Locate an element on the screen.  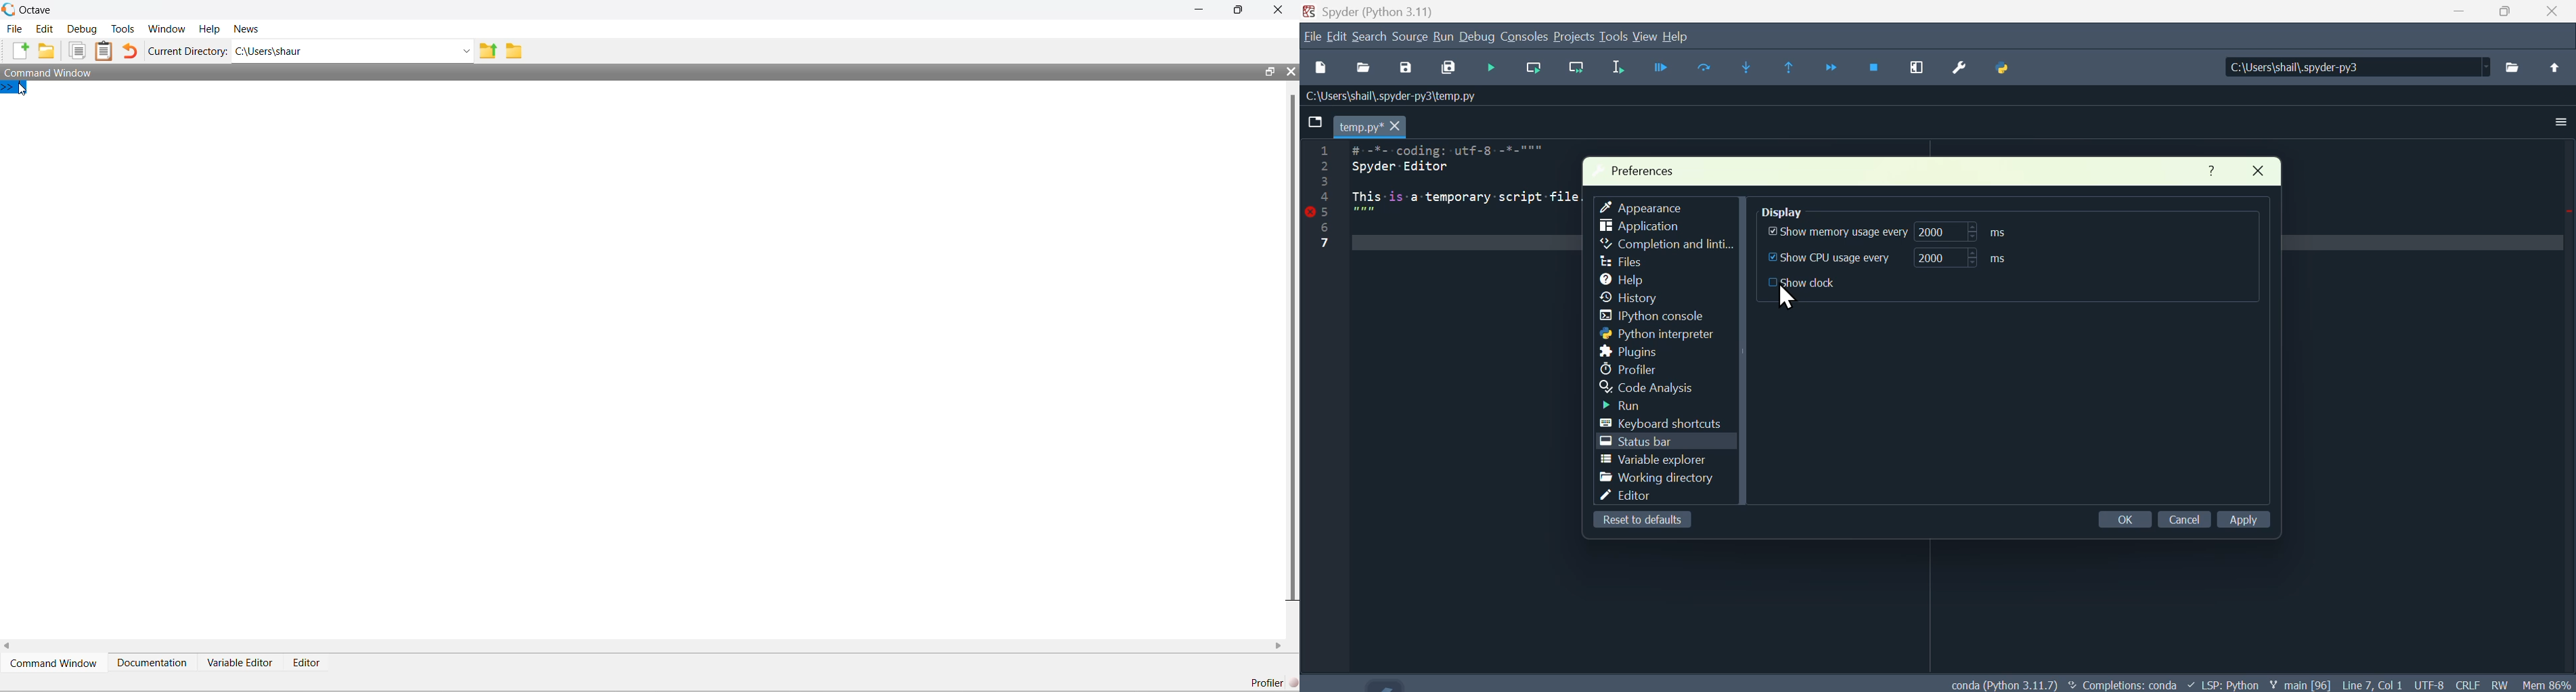
Run is located at coordinates (1637, 407).